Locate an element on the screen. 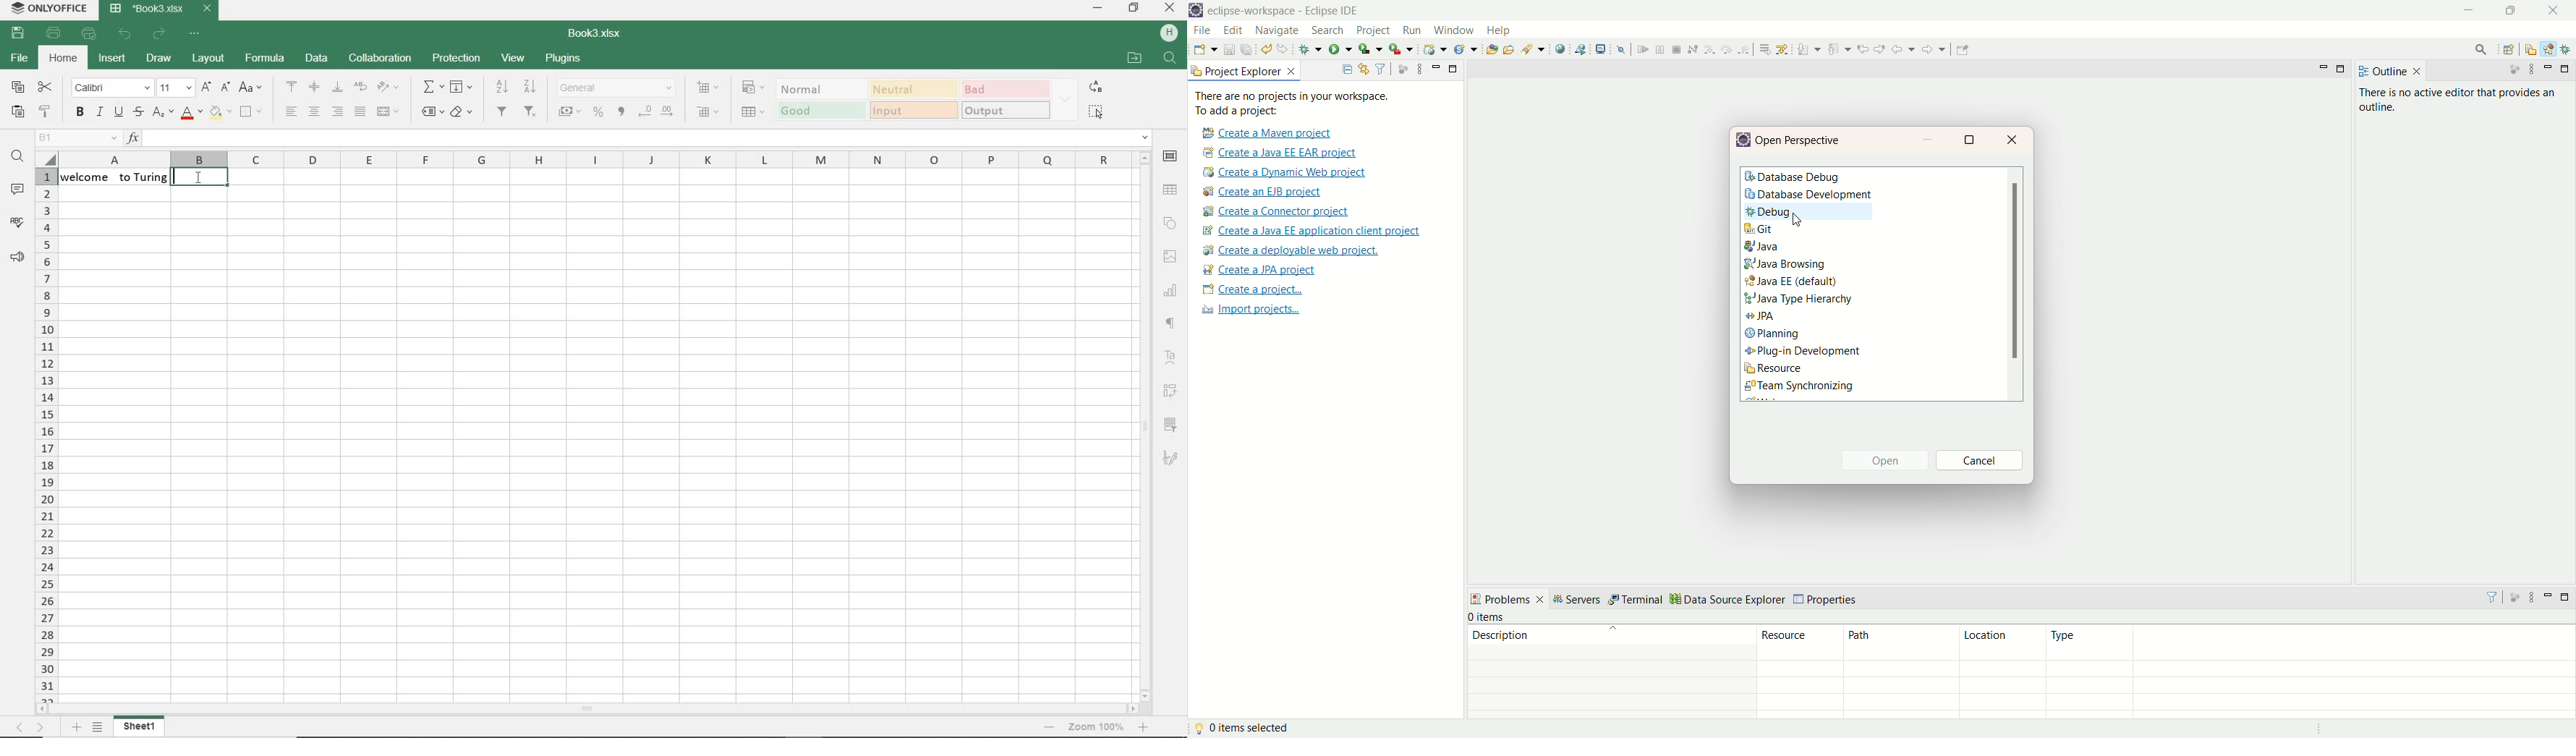  EXPAND is located at coordinates (1065, 100).